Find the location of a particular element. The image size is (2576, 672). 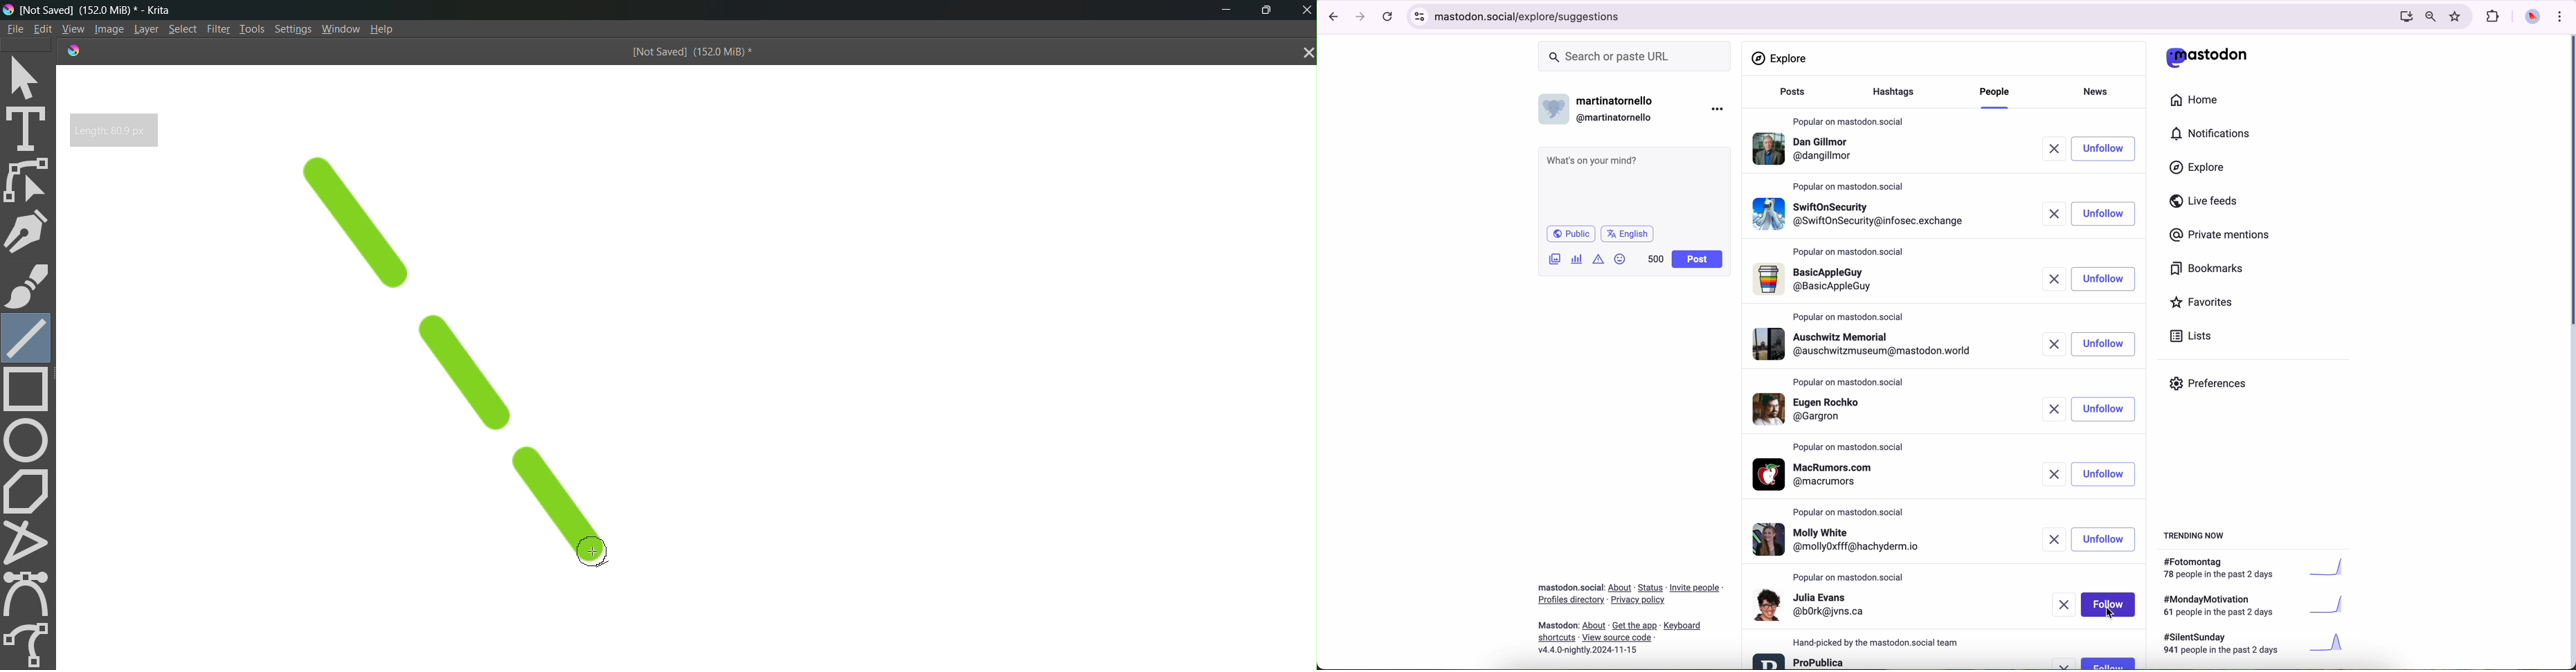

profile is located at coordinates (1846, 540).